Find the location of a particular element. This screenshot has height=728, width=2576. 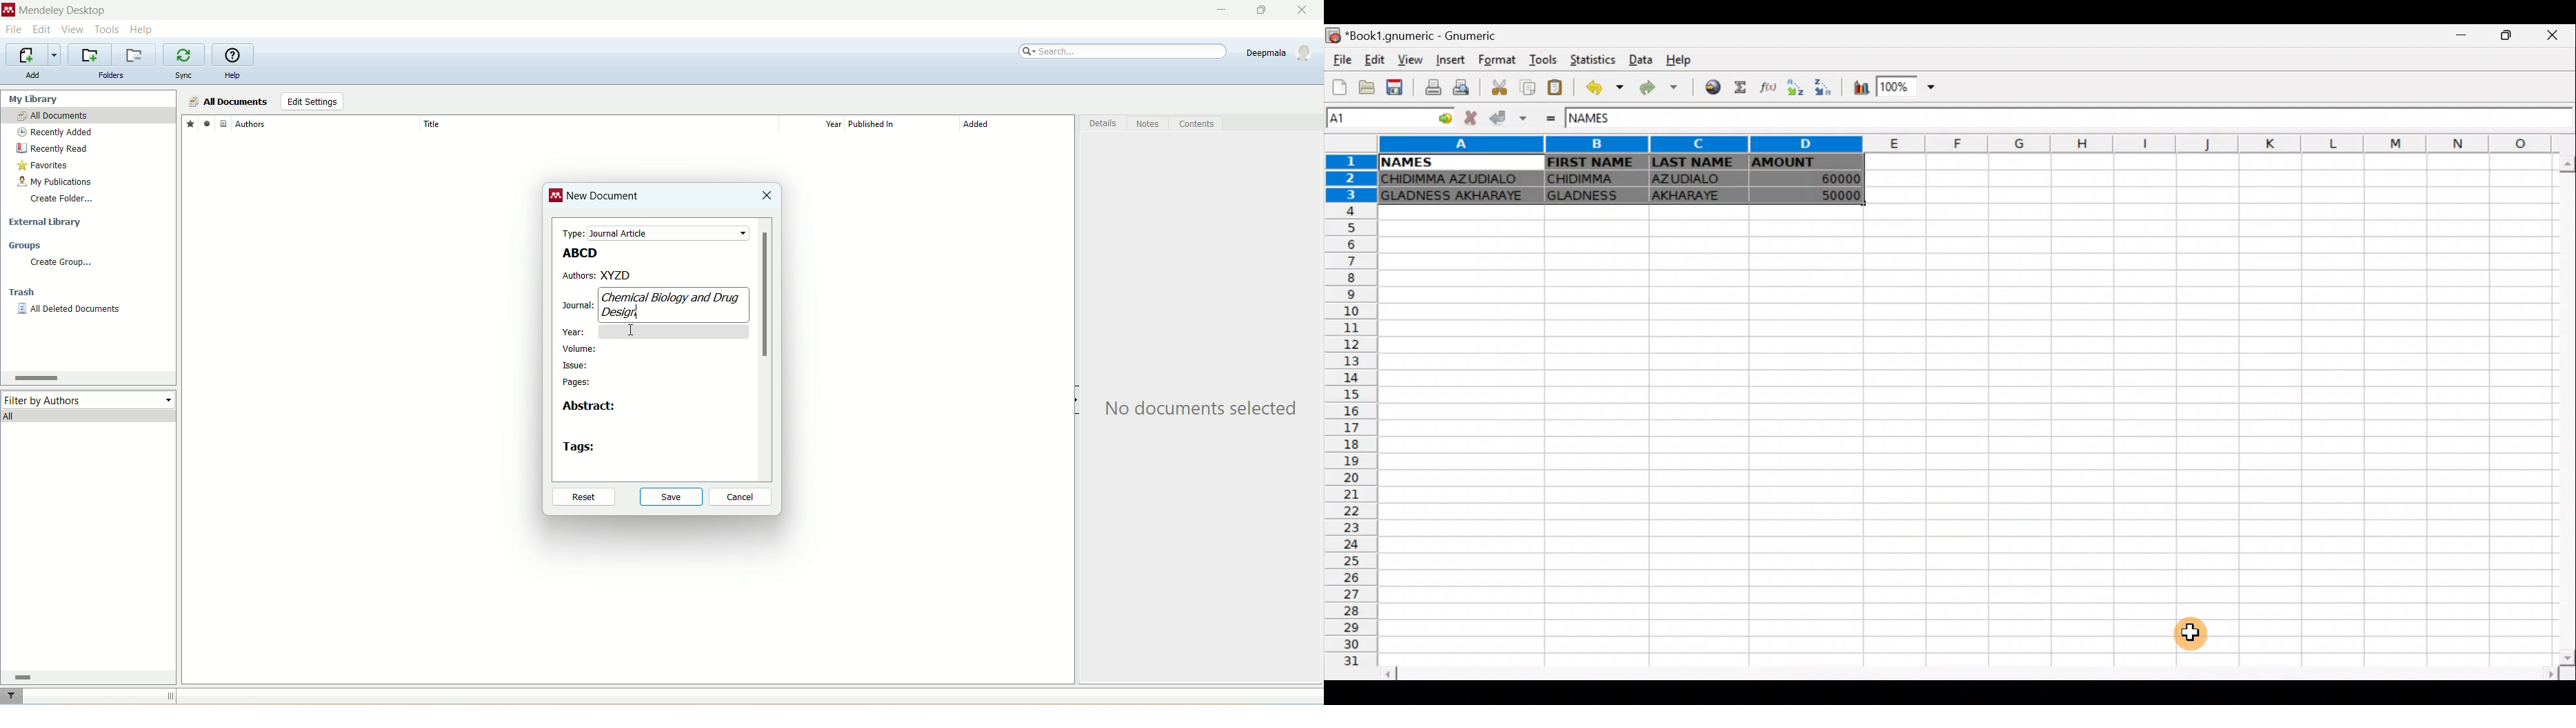

Statistics is located at coordinates (1594, 61).